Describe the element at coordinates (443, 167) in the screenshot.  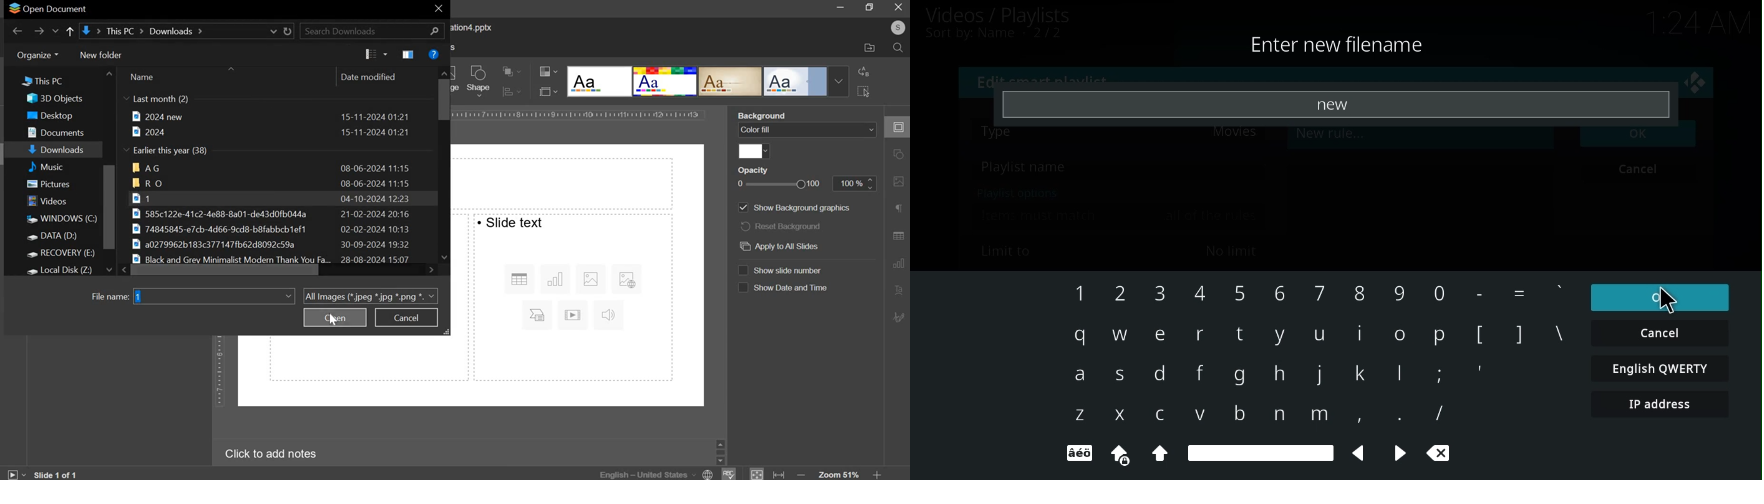
I see `vertical slider` at that location.